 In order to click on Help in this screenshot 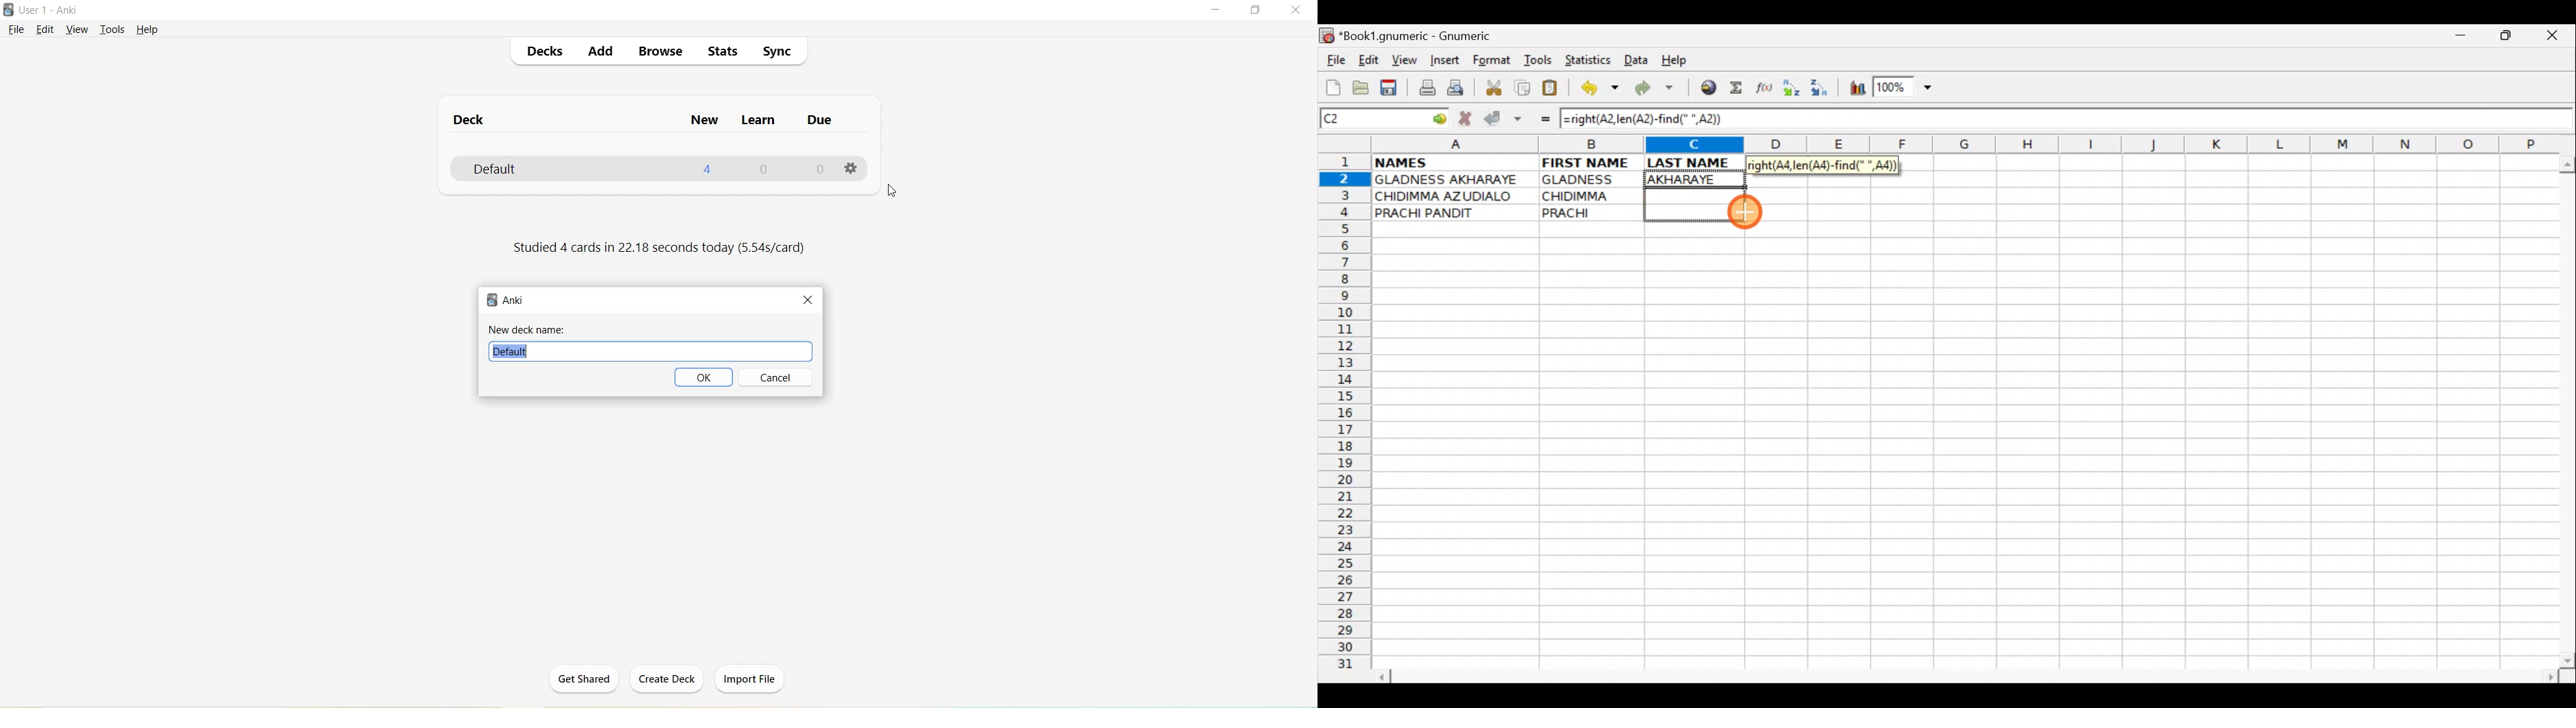, I will do `click(147, 30)`.